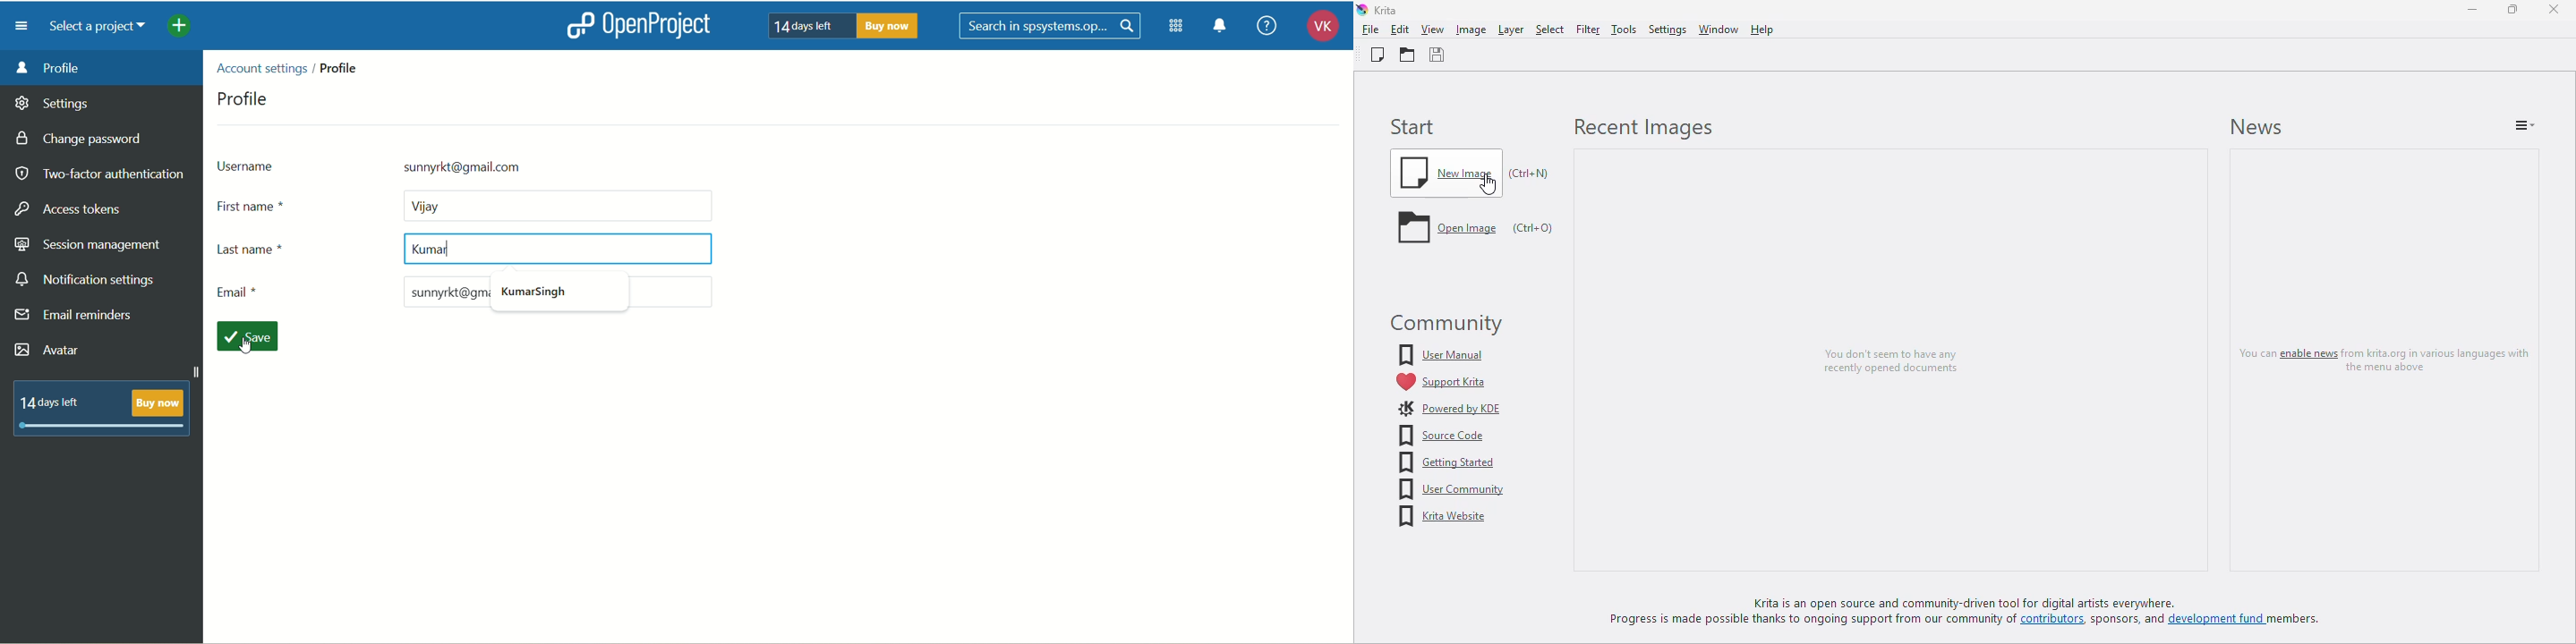  Describe the element at coordinates (1443, 436) in the screenshot. I see `source code` at that location.